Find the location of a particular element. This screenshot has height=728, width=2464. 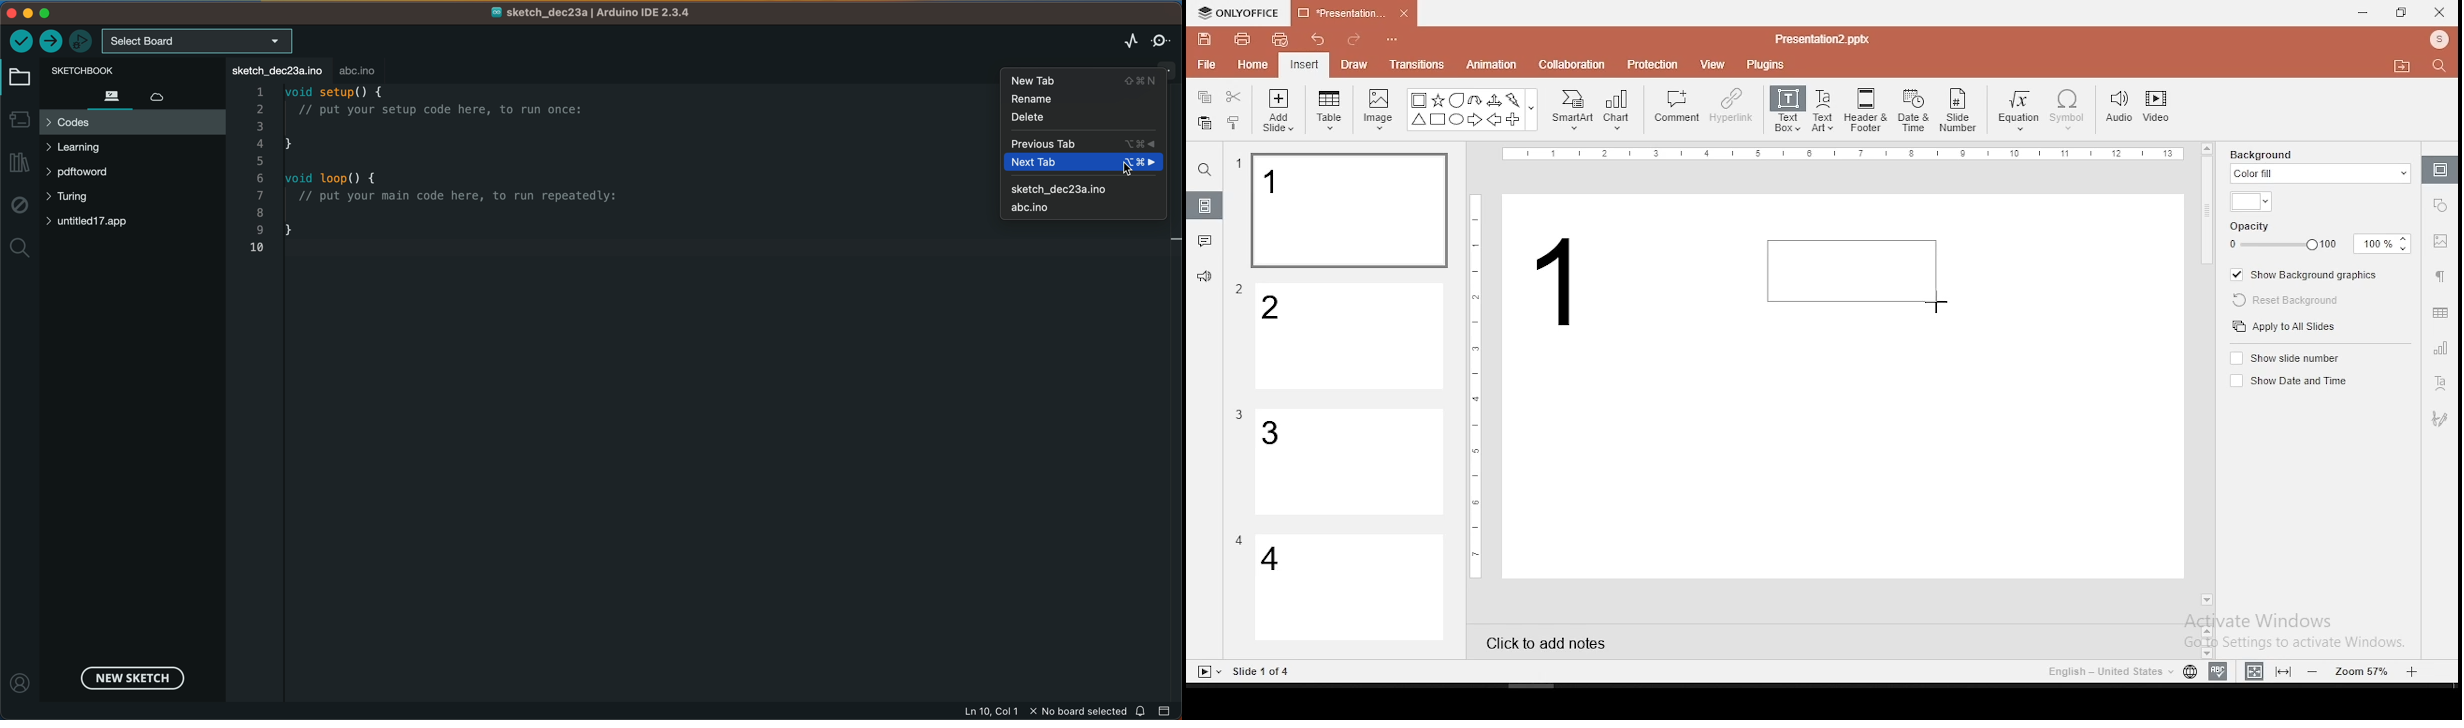

 is located at coordinates (1239, 164).